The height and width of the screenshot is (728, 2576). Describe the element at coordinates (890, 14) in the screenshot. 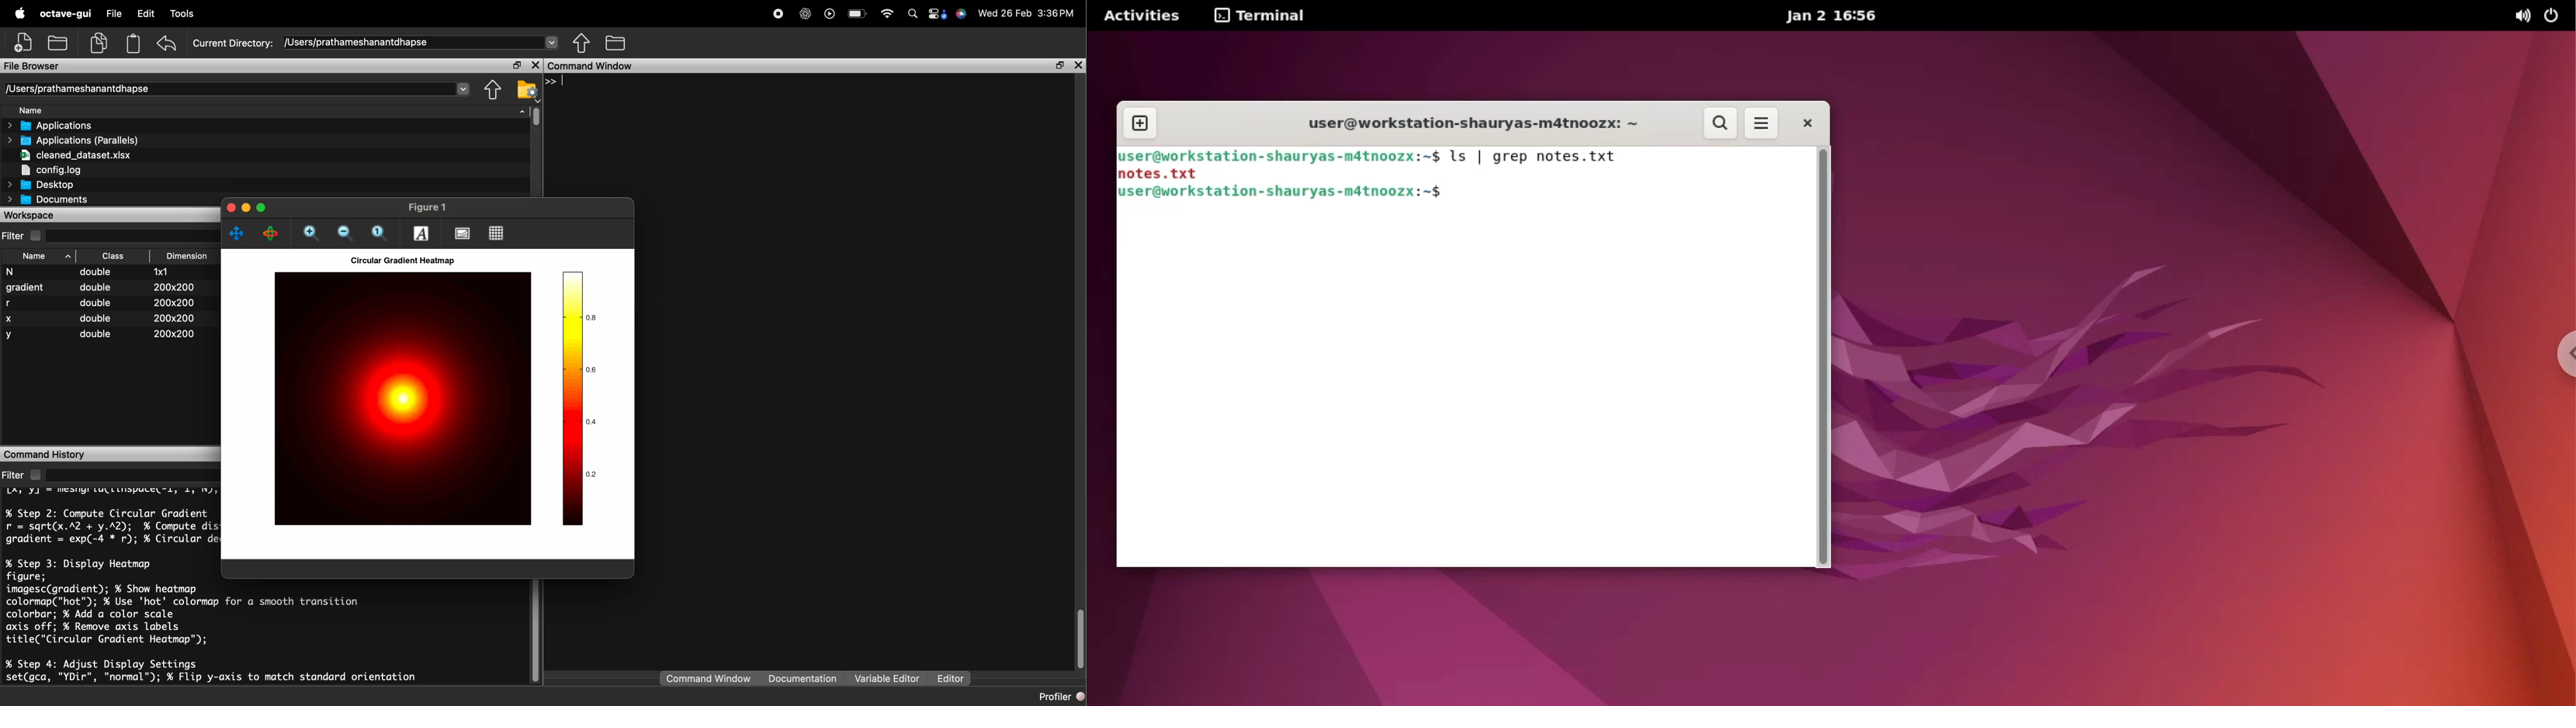

I see `wifi` at that location.